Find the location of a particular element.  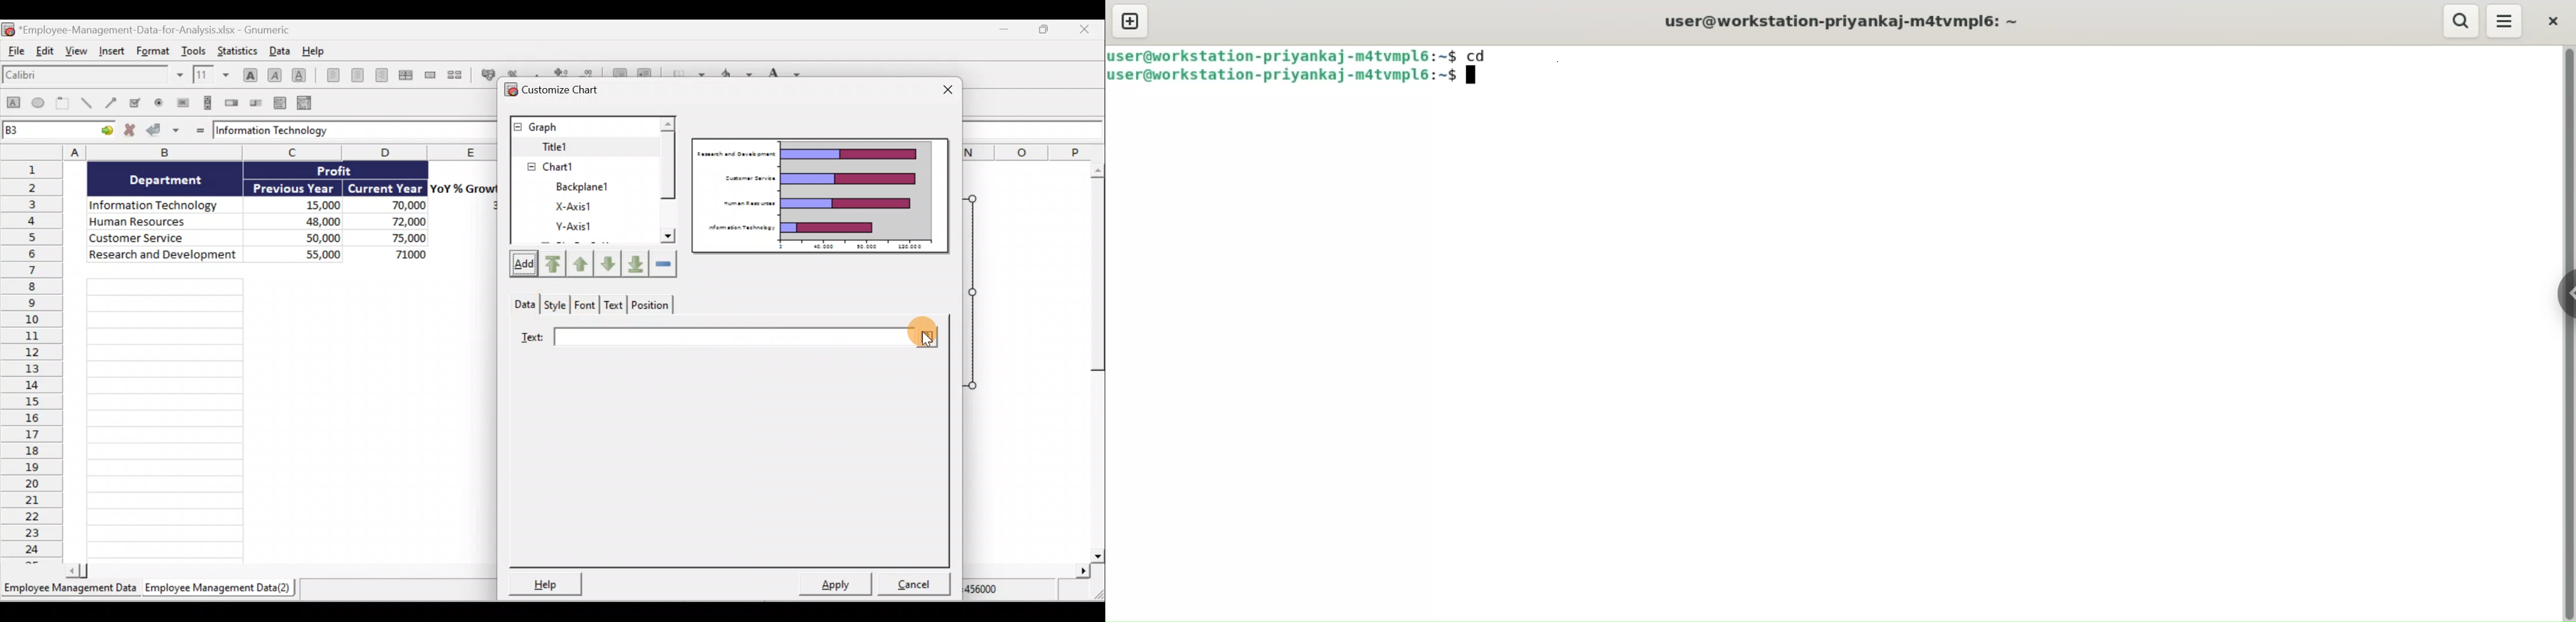

Cell name B3 is located at coordinates (46, 131).